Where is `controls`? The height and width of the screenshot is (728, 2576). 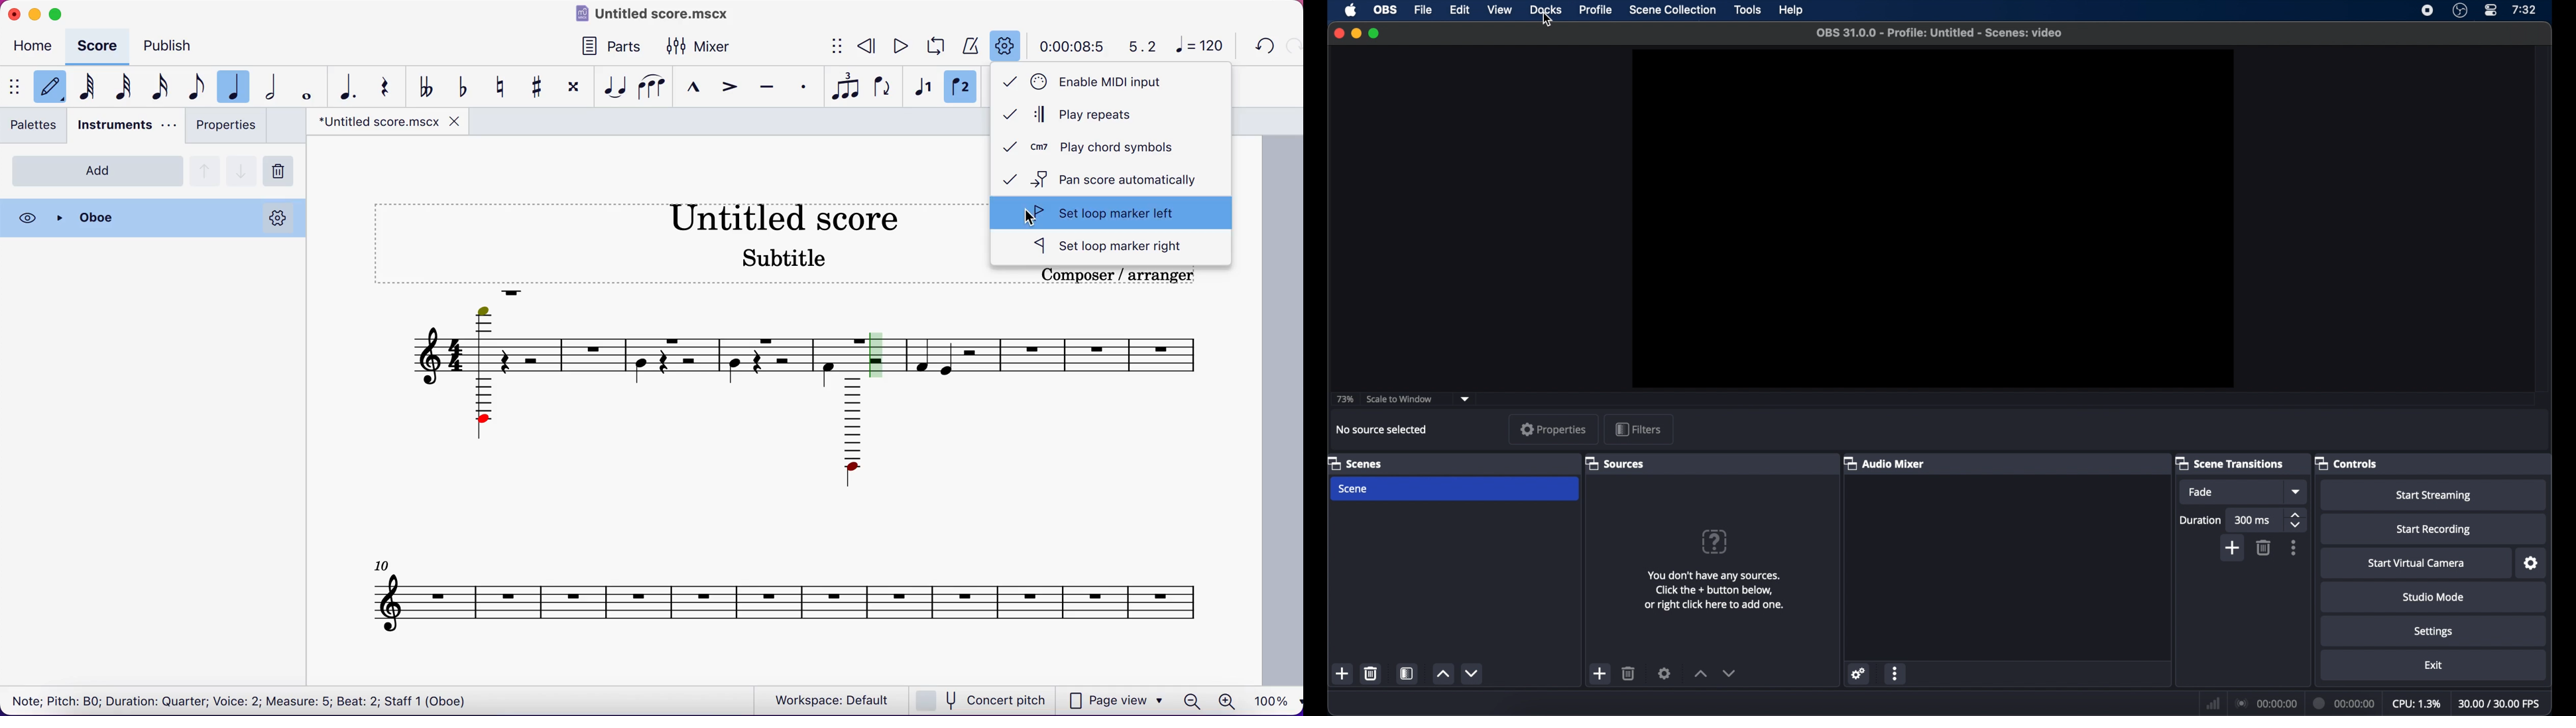 controls is located at coordinates (2347, 463).